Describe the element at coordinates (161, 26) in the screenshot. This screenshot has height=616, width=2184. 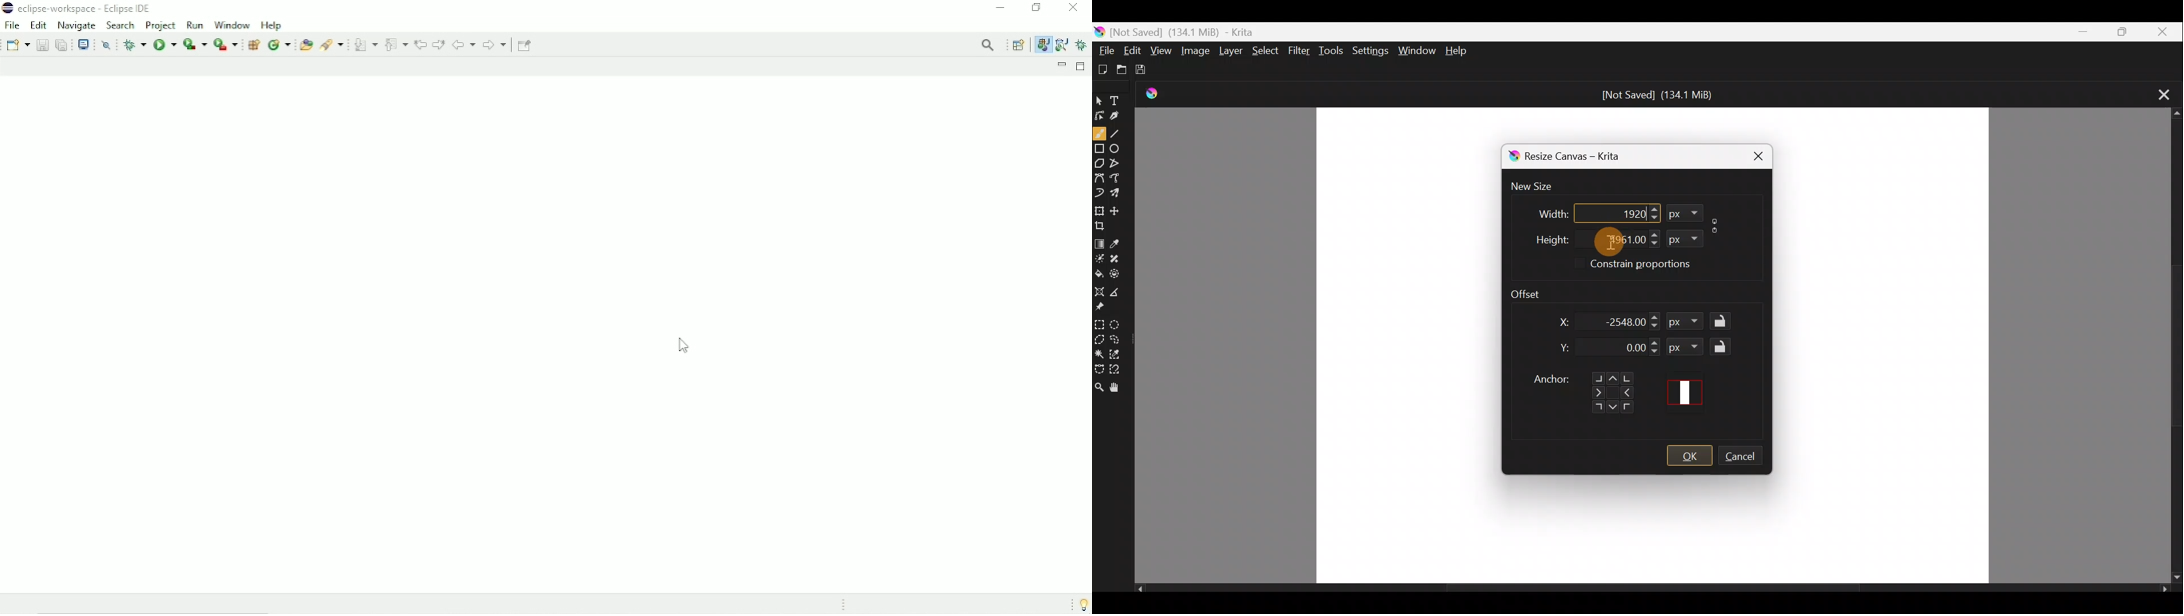
I see `Project` at that location.